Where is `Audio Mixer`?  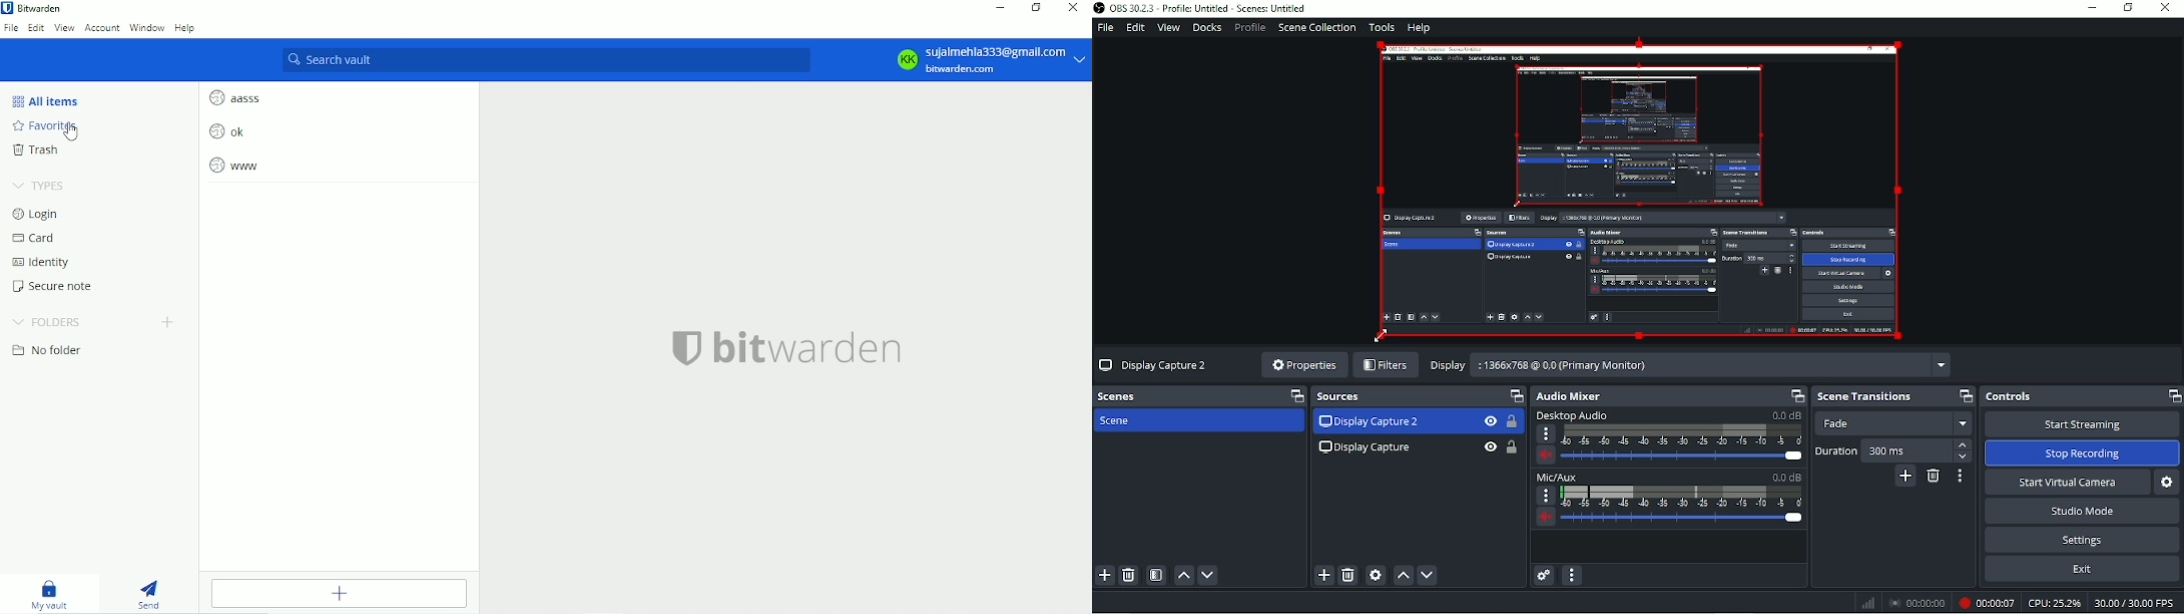
Audio Mixer is located at coordinates (1579, 396).